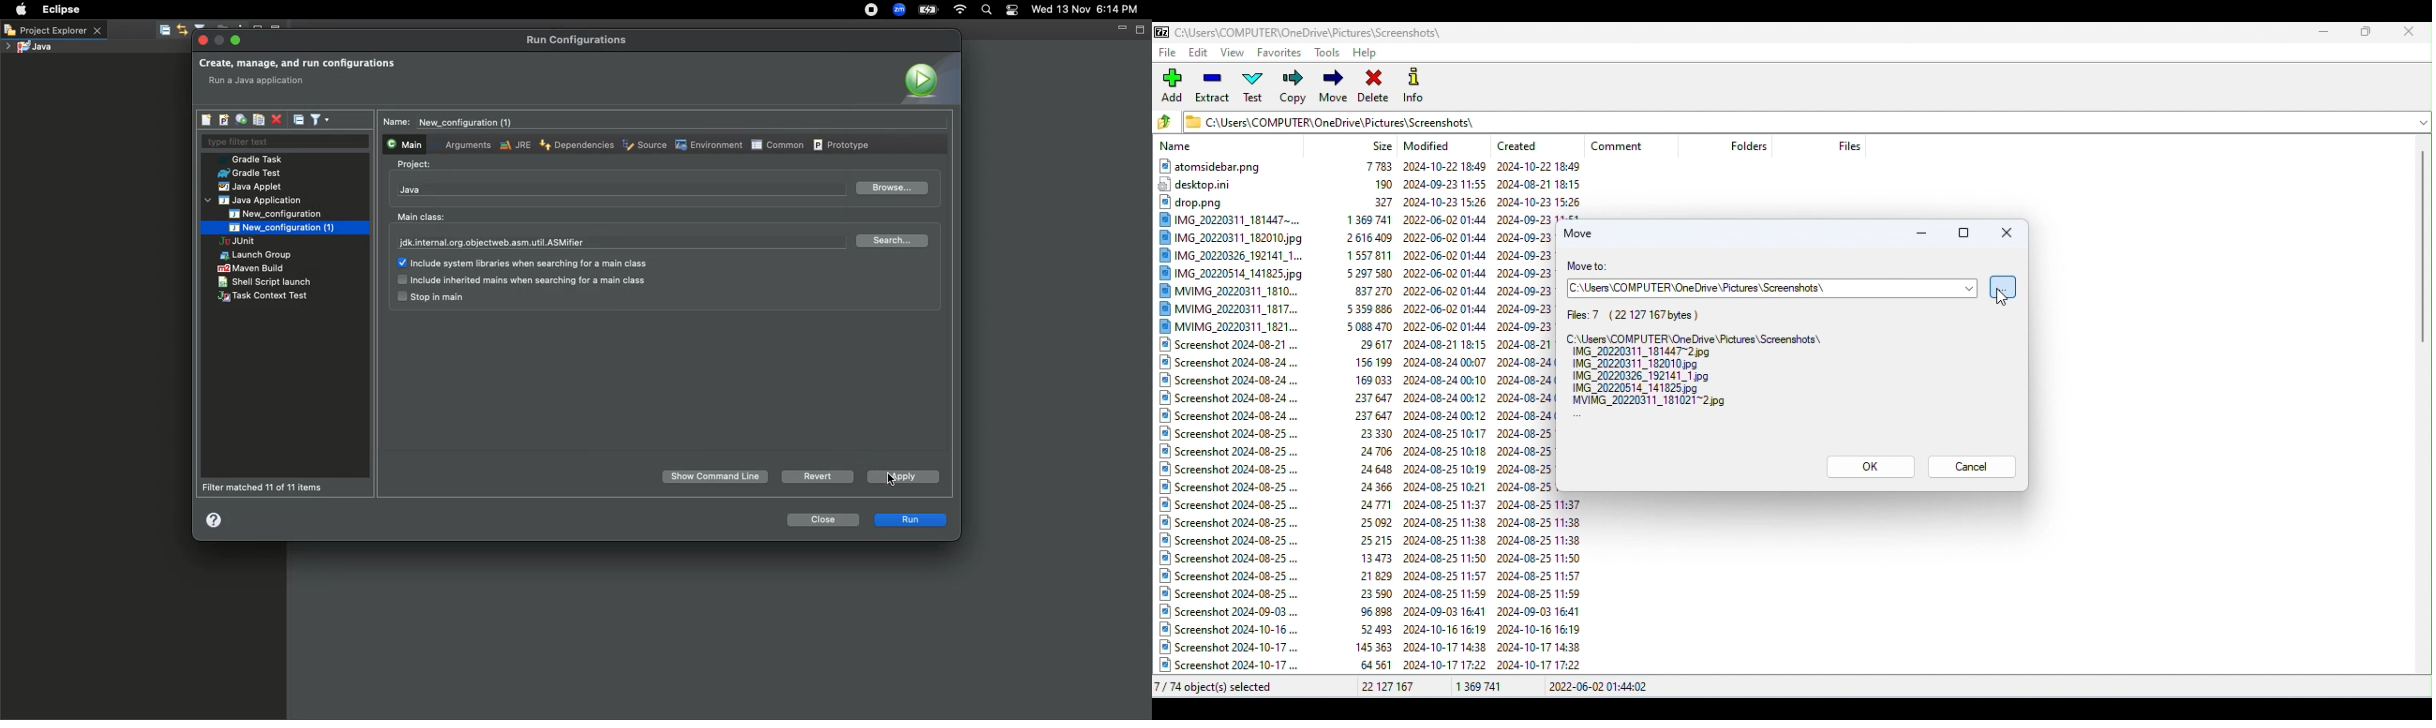 The image size is (2436, 728). I want to click on Info, so click(1416, 84).